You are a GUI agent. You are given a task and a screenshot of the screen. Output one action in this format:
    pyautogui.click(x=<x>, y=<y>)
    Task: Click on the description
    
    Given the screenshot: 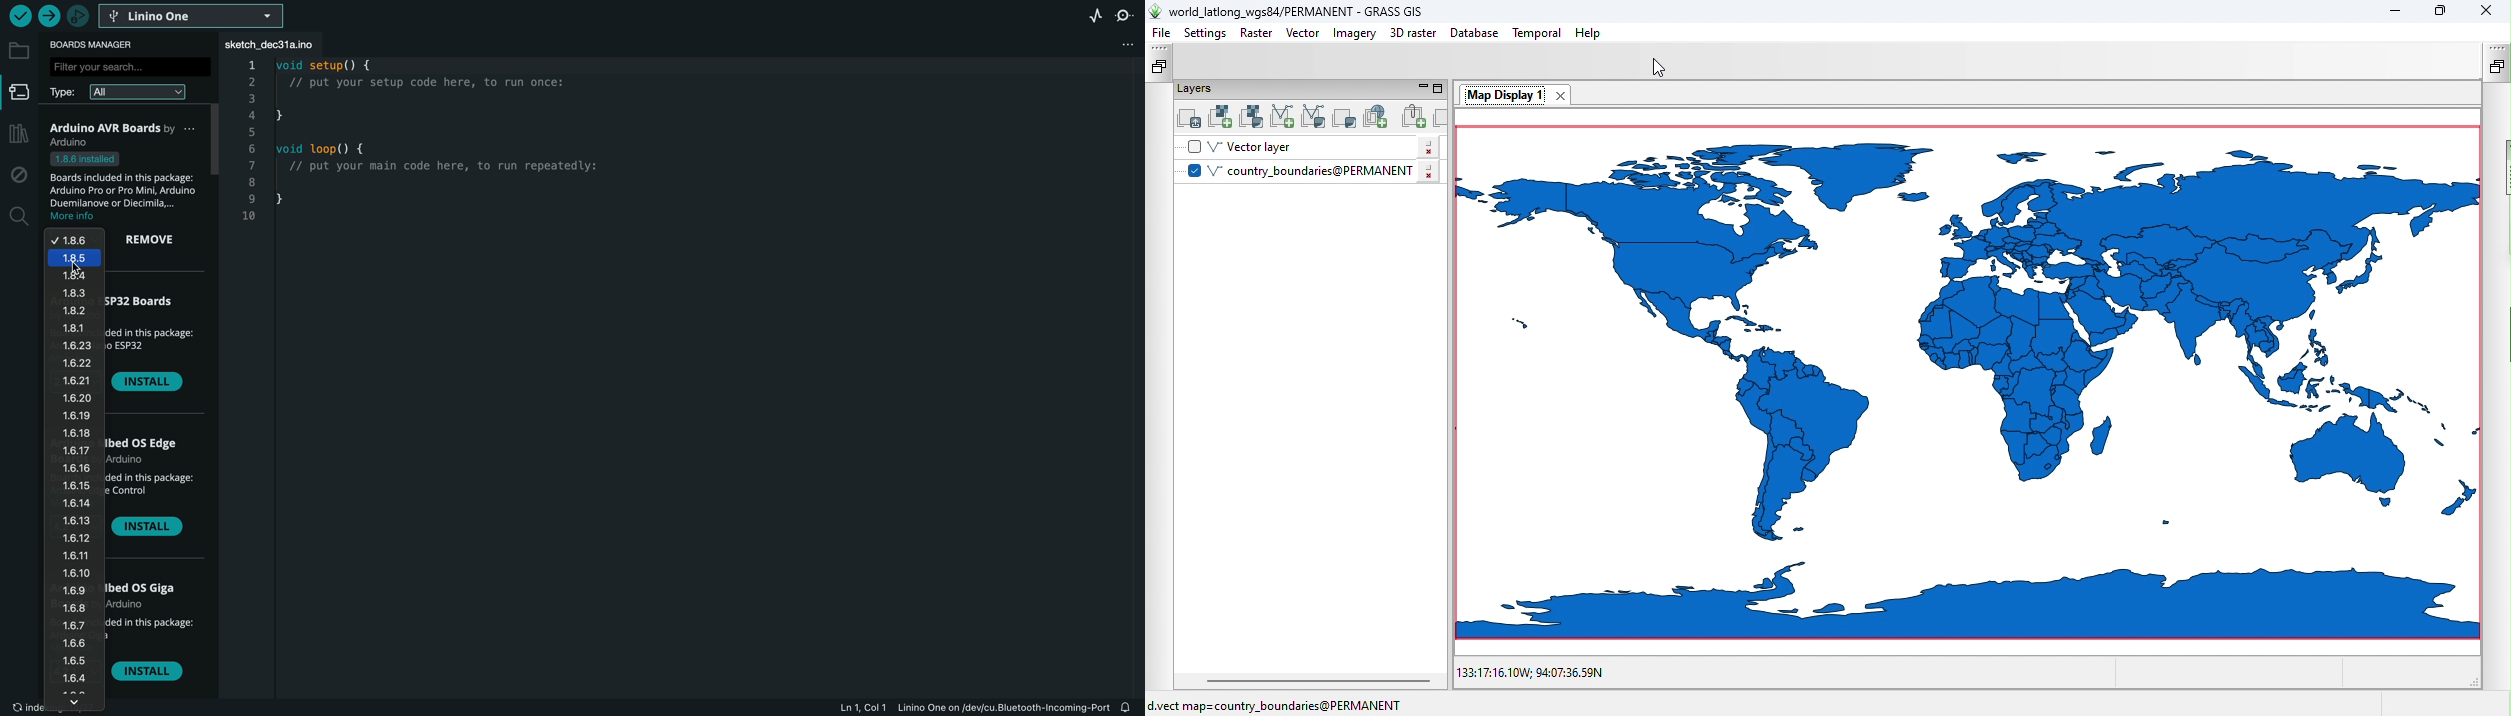 What is the action you would take?
    pyautogui.click(x=126, y=187)
    